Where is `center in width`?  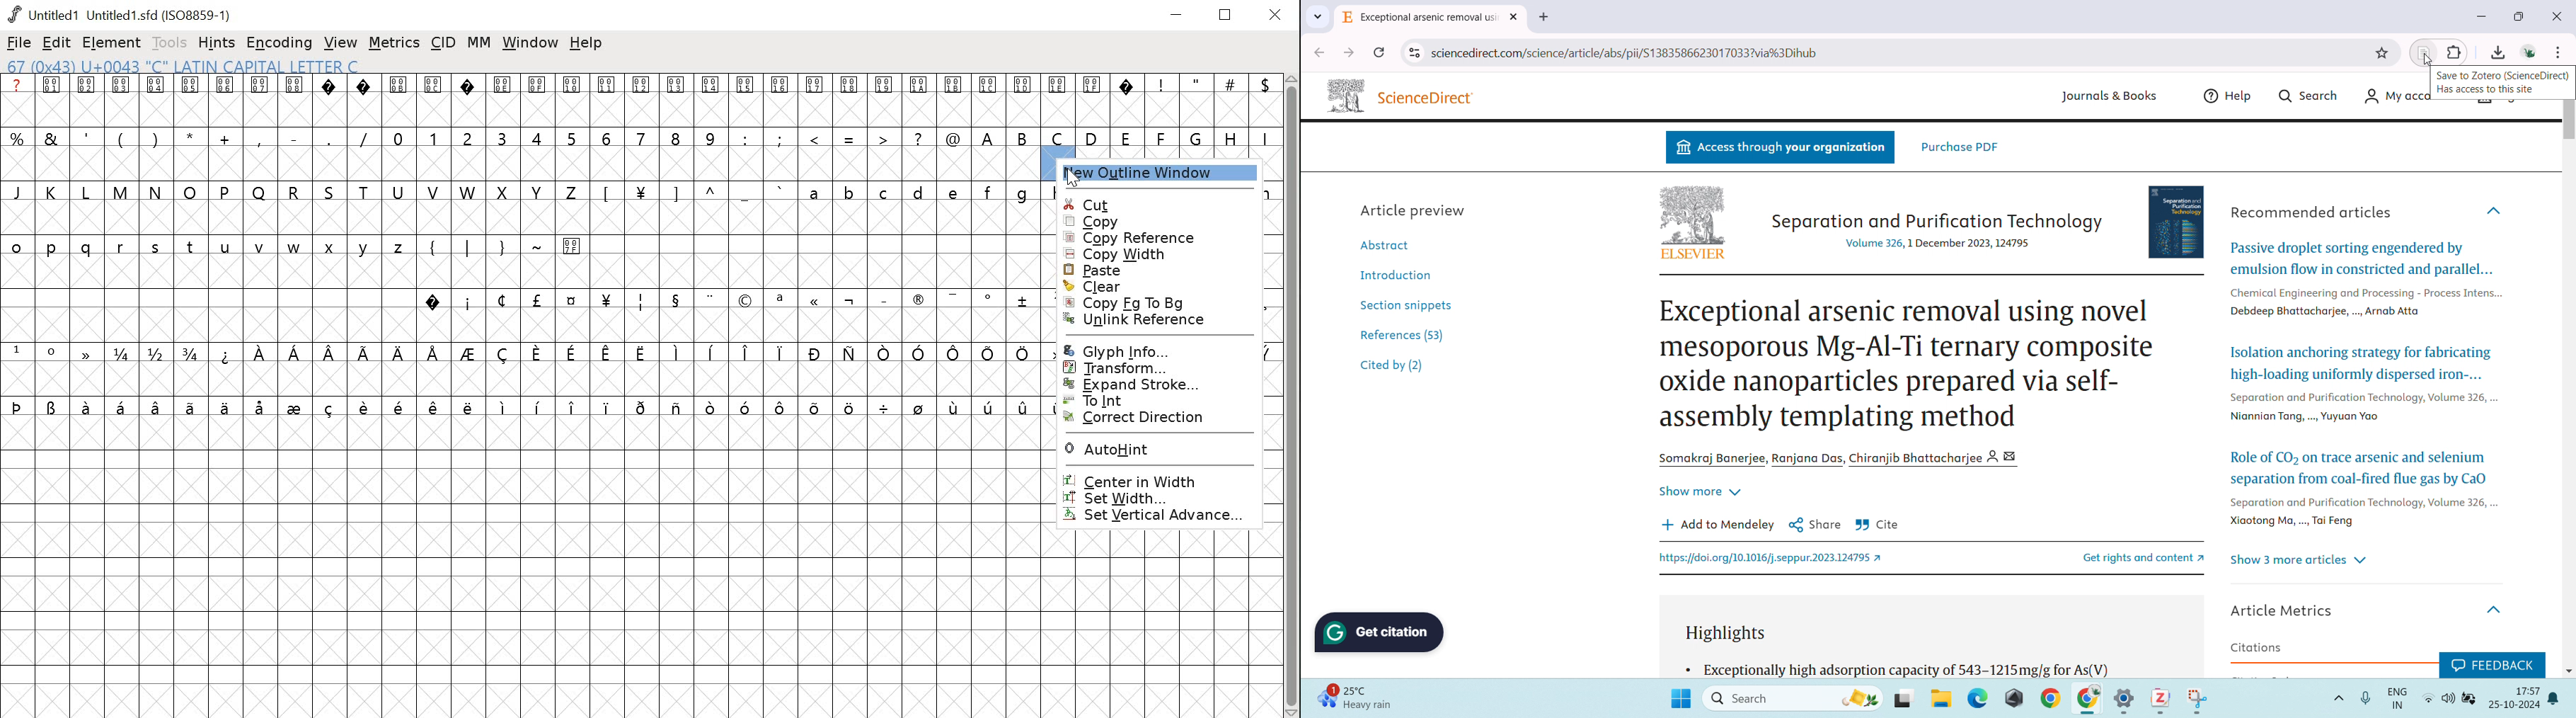 center in width is located at coordinates (1159, 479).